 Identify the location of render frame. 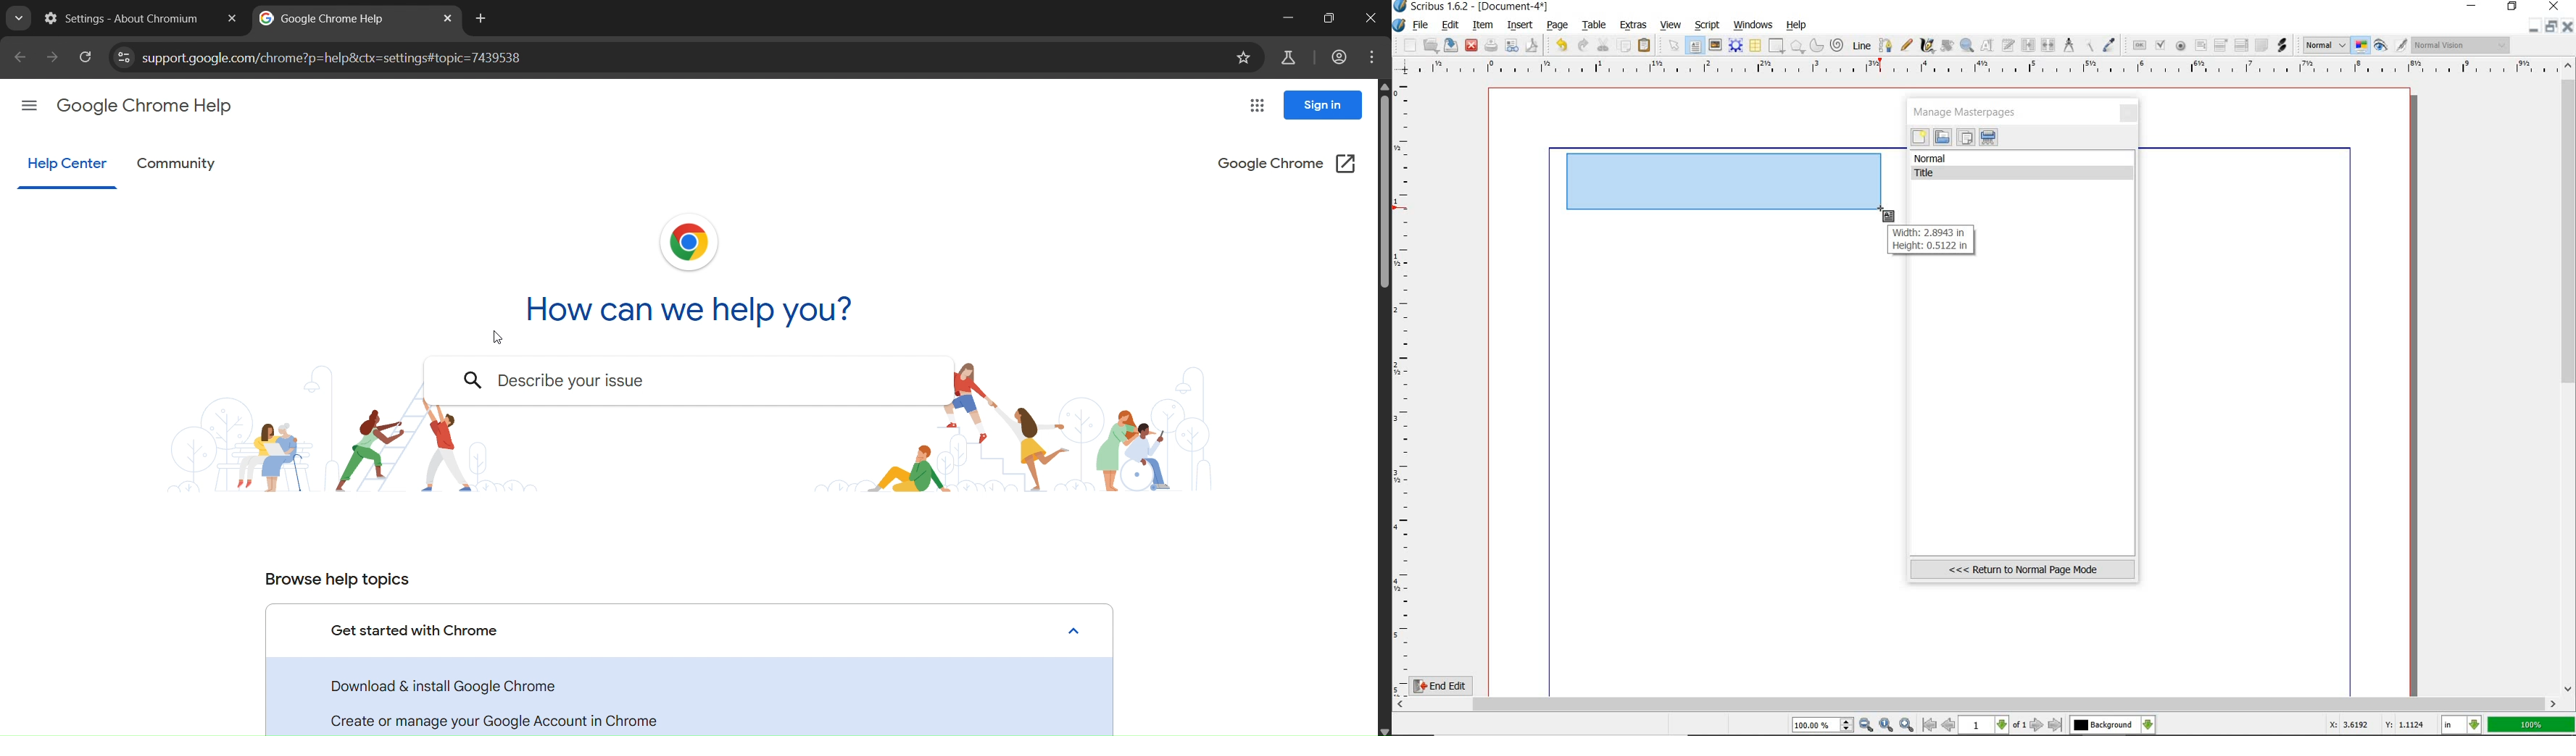
(1736, 45).